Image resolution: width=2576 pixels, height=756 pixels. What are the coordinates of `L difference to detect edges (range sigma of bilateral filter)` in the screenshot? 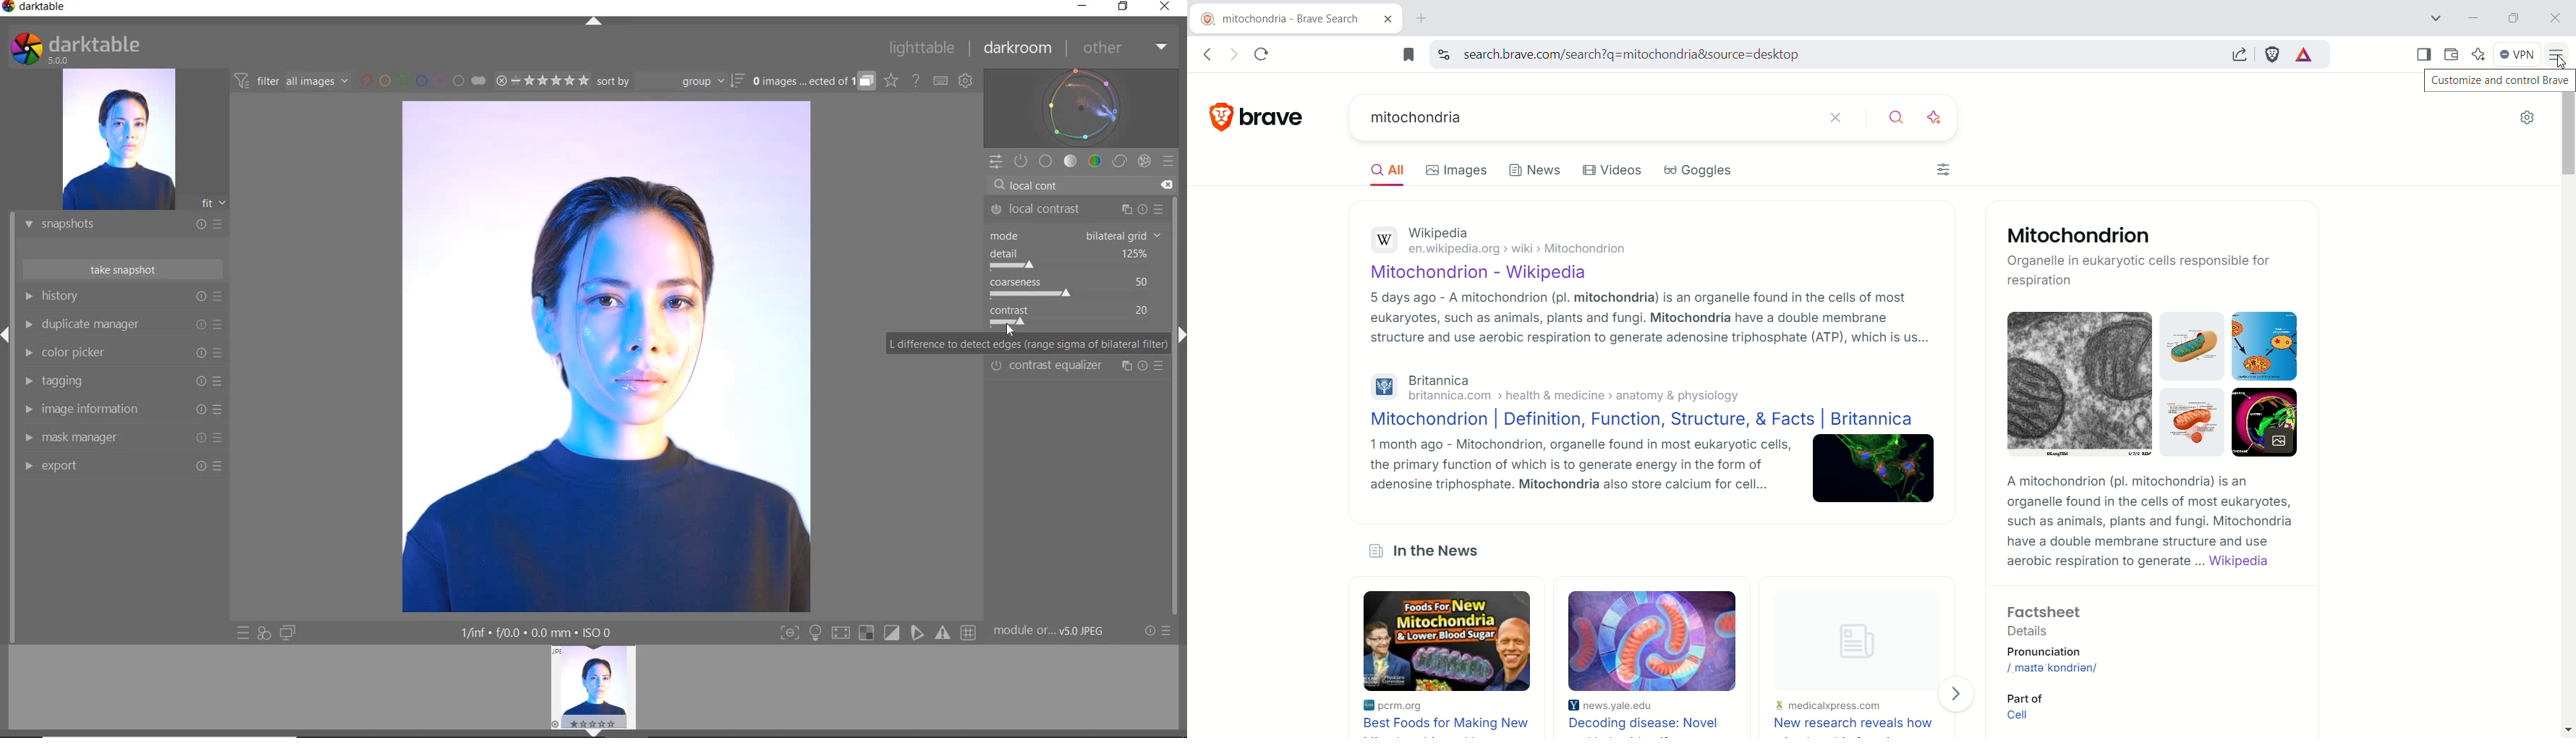 It's located at (1029, 343).